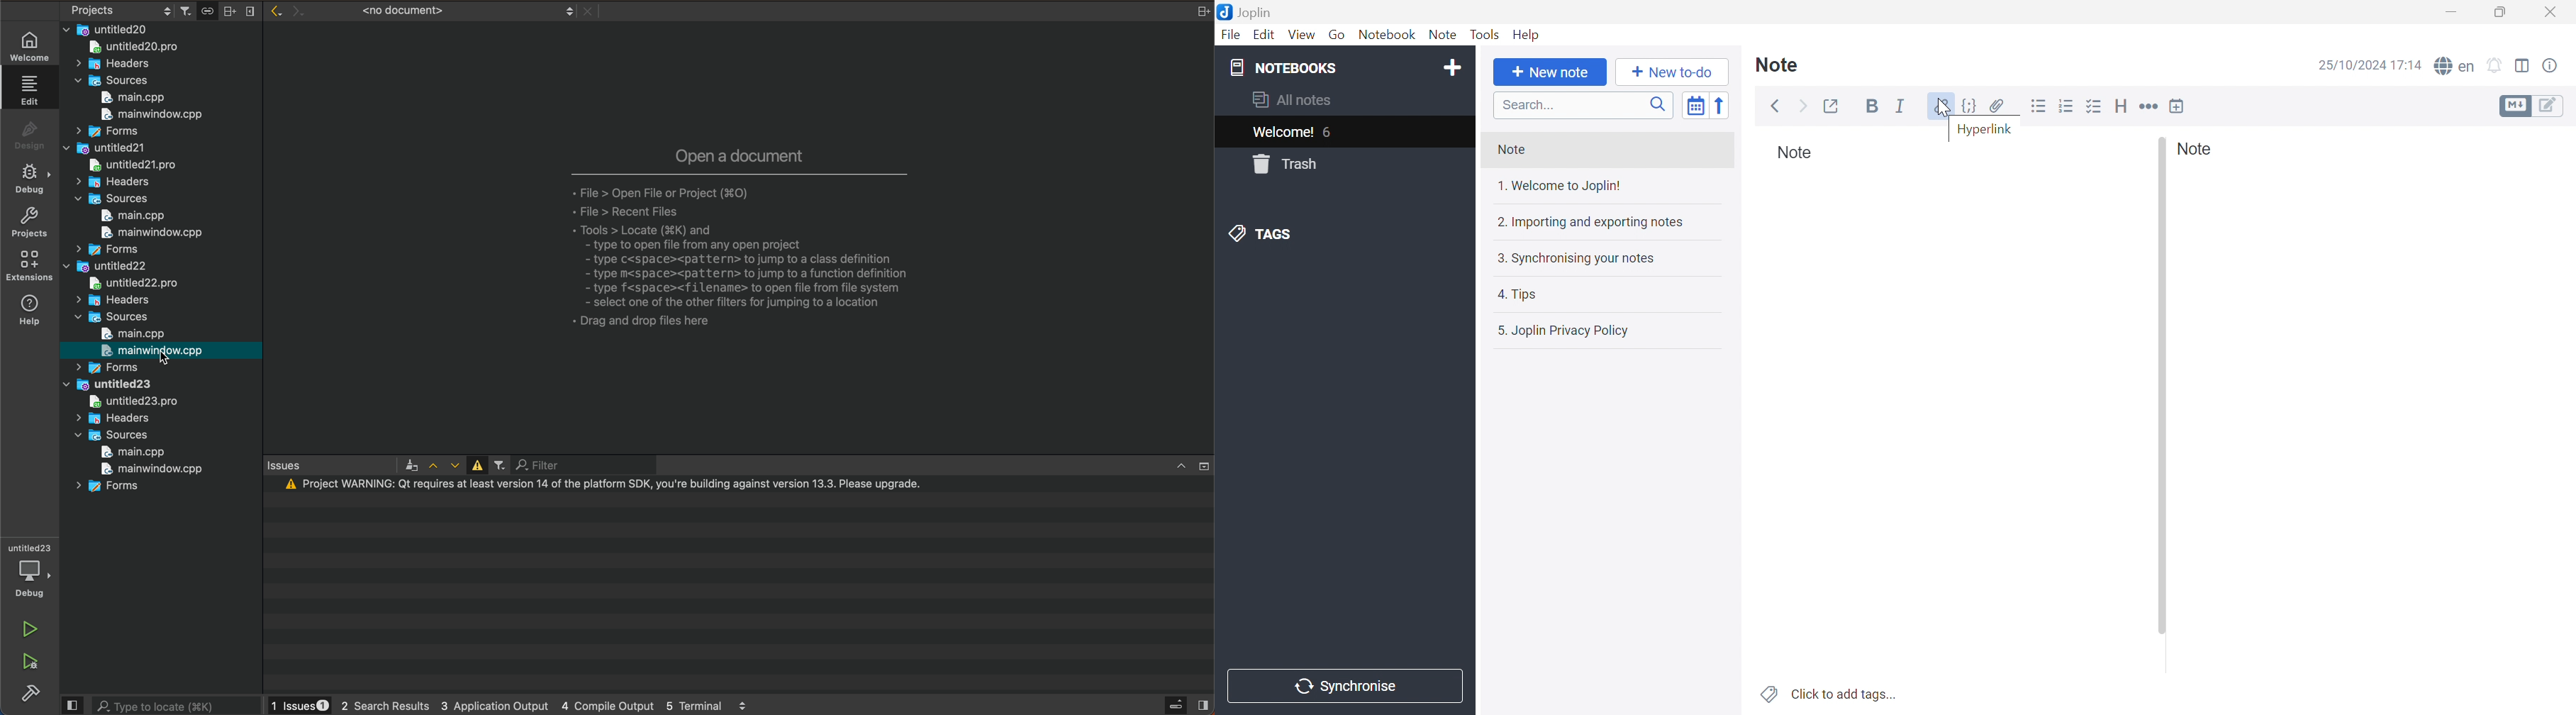  What do you see at coordinates (1345, 686) in the screenshot?
I see `Synchronise` at bounding box center [1345, 686].